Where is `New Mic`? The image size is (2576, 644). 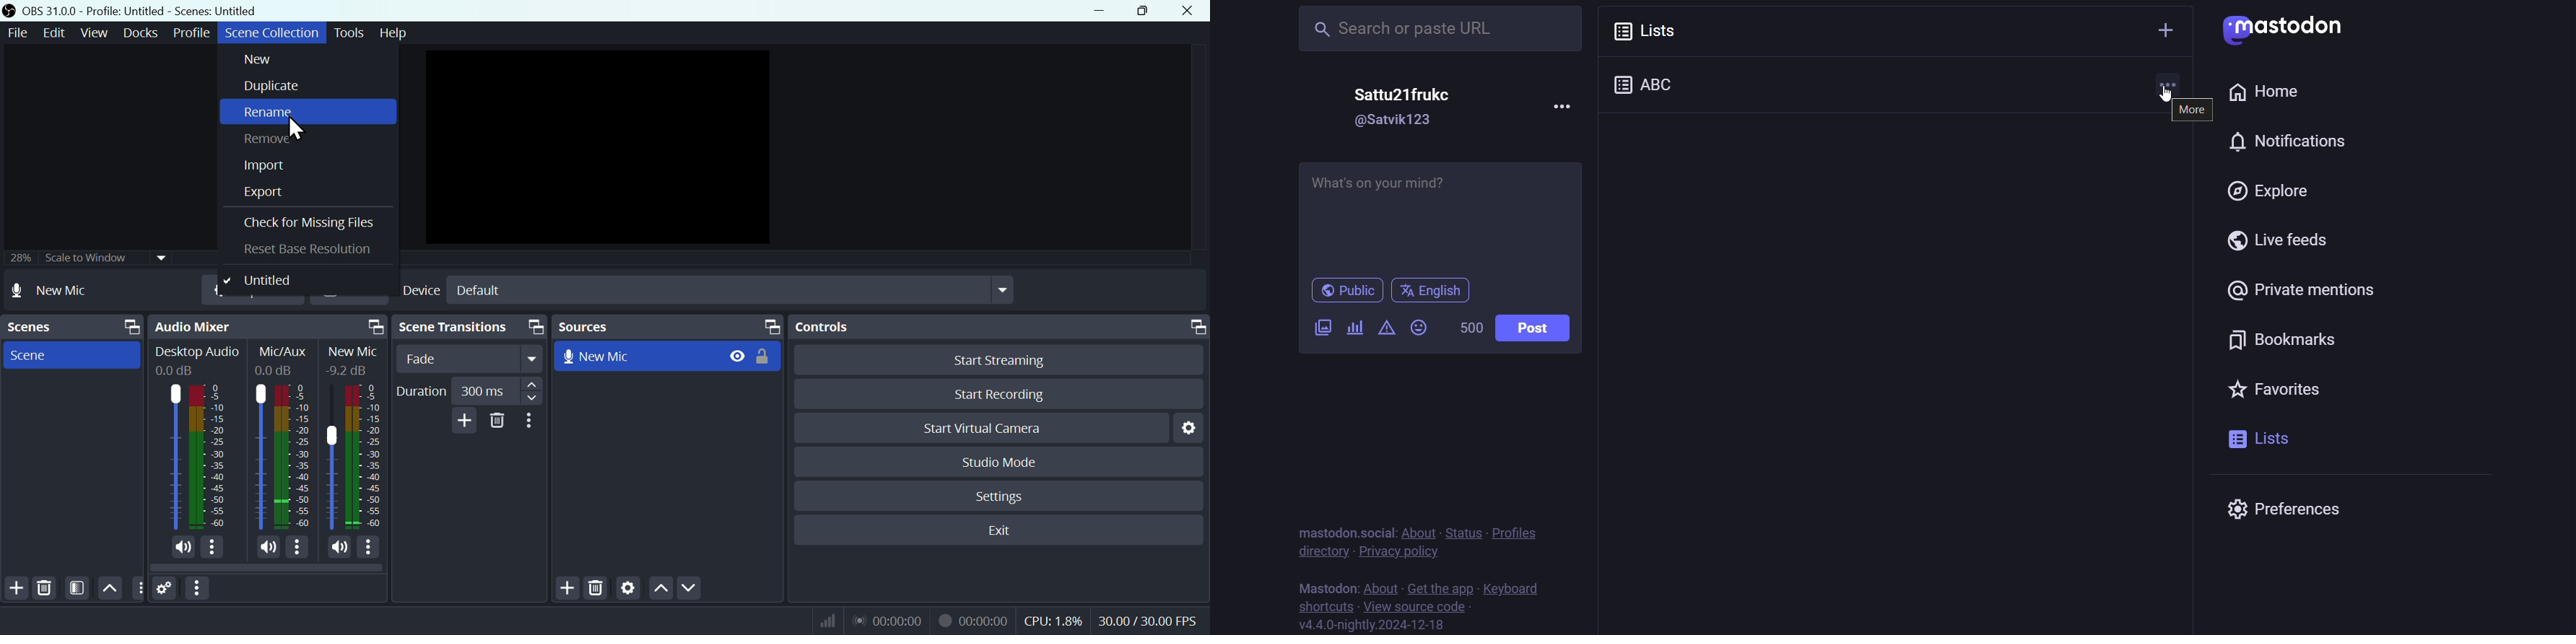
New Mic is located at coordinates (333, 459).